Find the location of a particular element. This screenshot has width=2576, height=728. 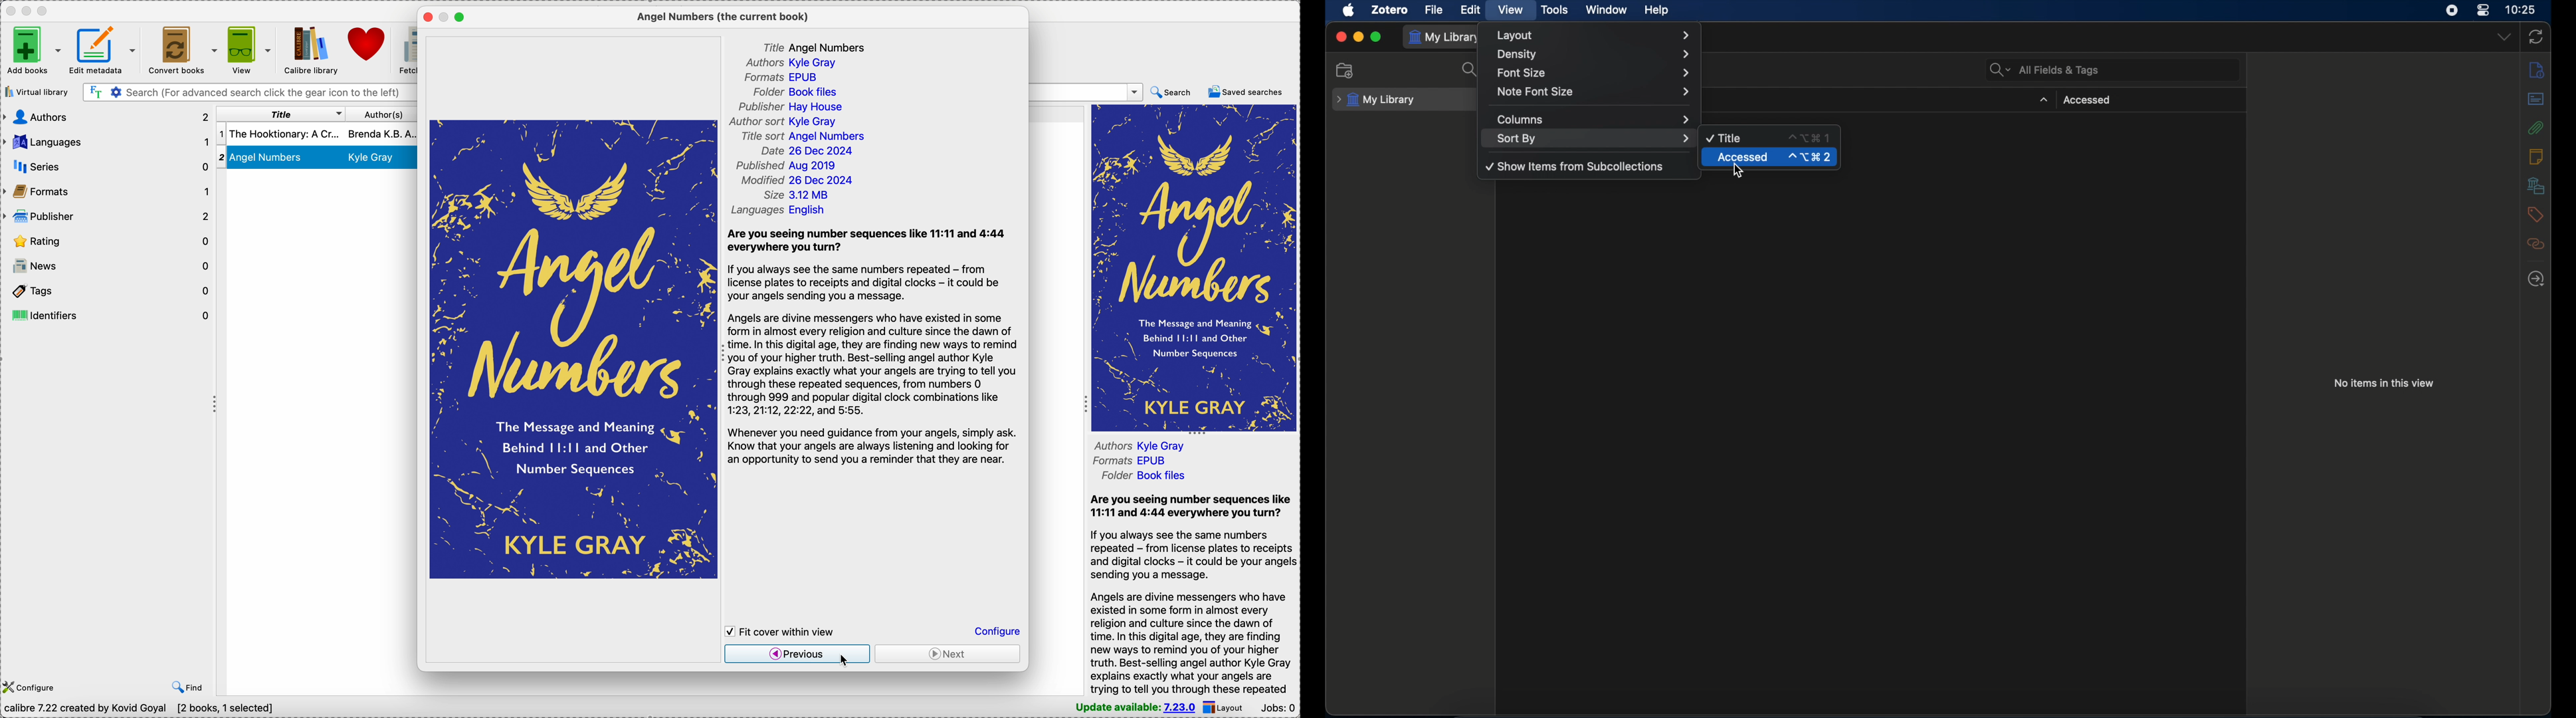

cursor is located at coordinates (1739, 171).